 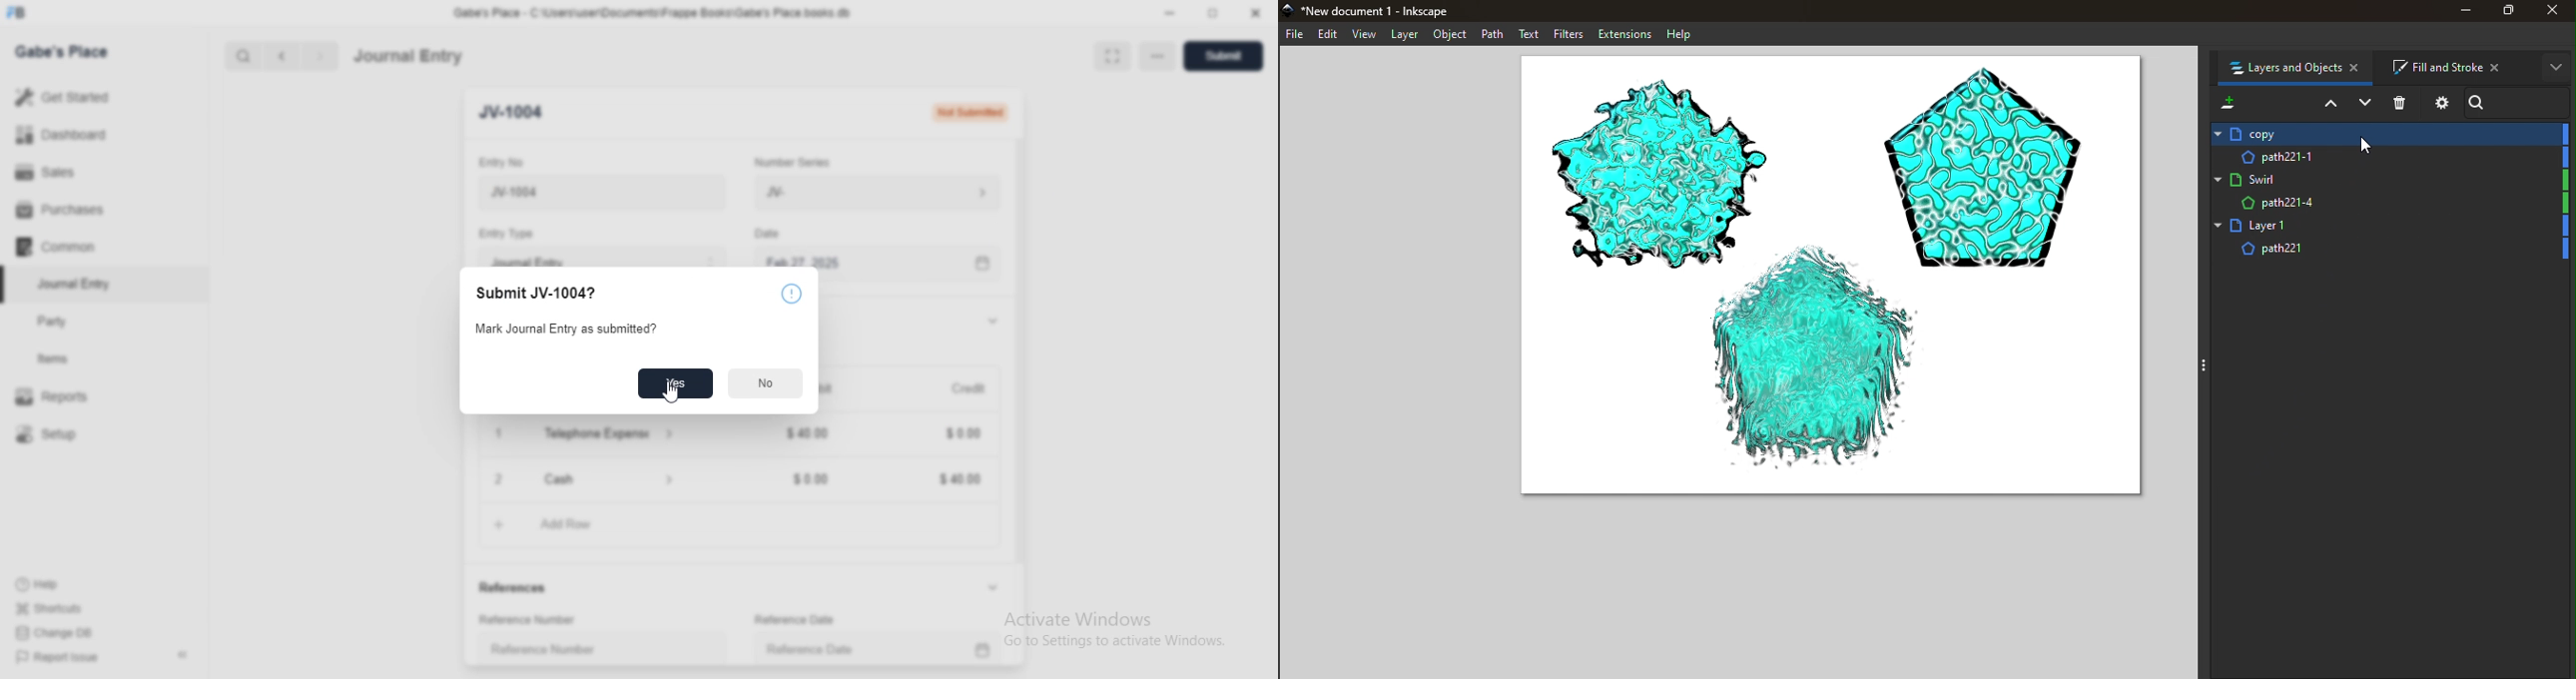 I want to click on Submit JV-1004?, so click(x=541, y=294).